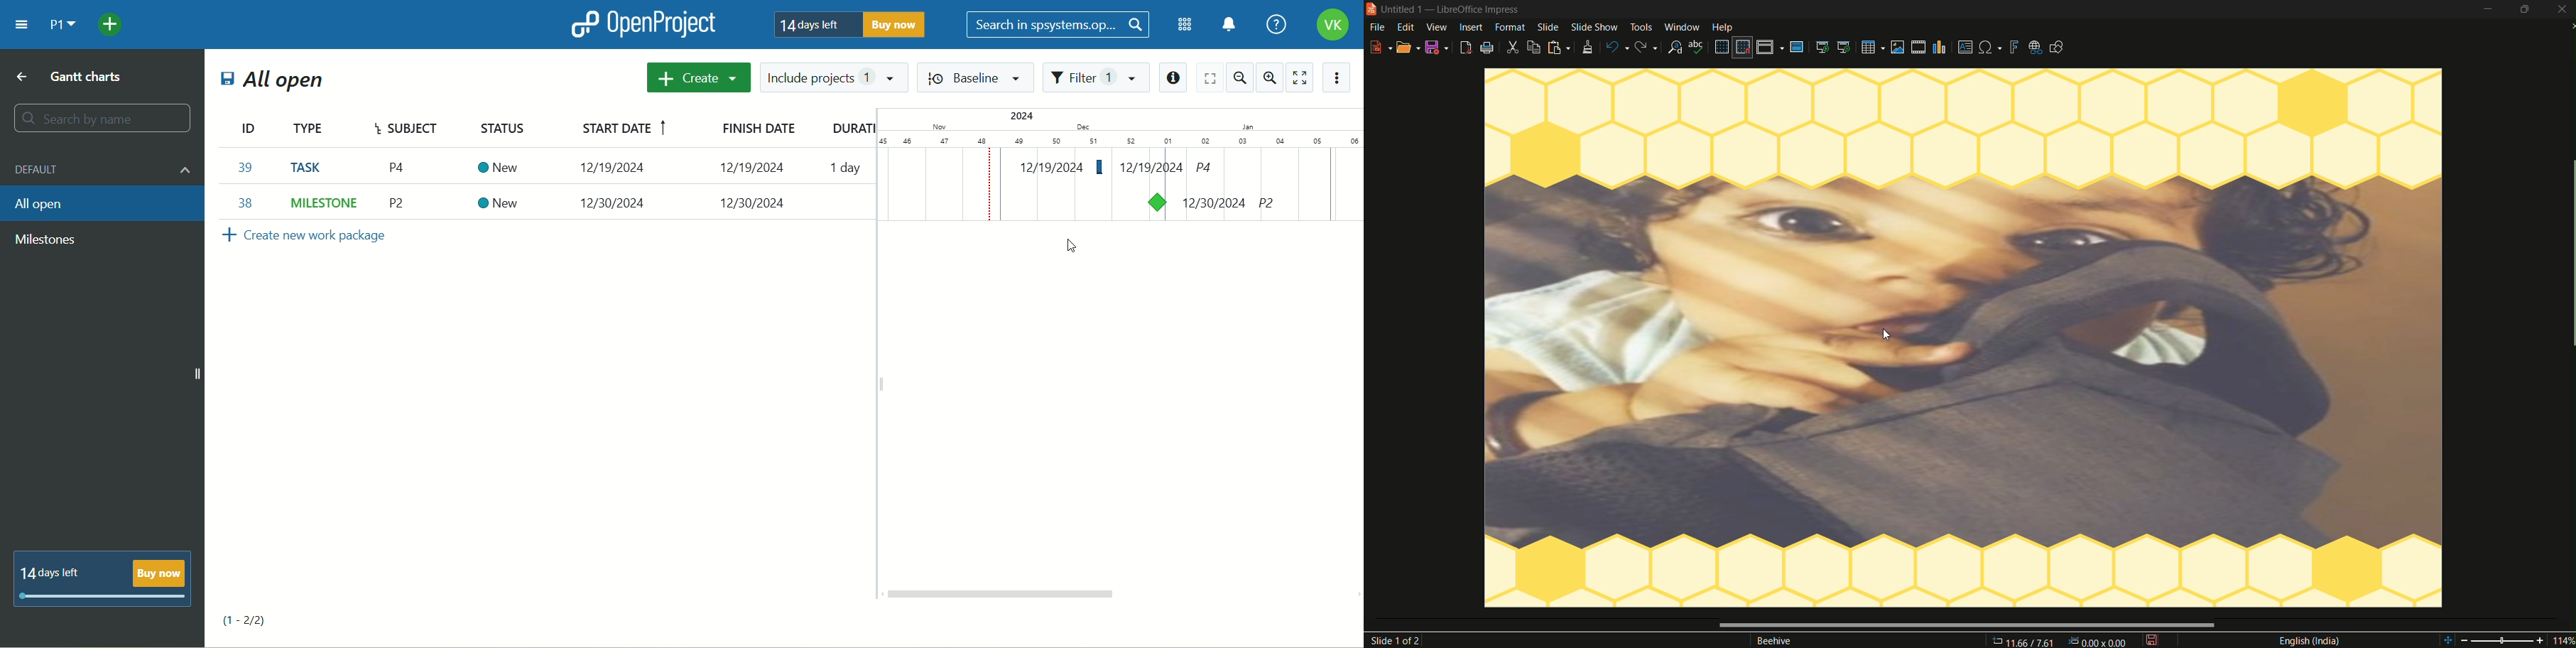 Image resolution: width=2576 pixels, height=672 pixels. Describe the element at coordinates (1647, 47) in the screenshot. I see `redo` at that location.